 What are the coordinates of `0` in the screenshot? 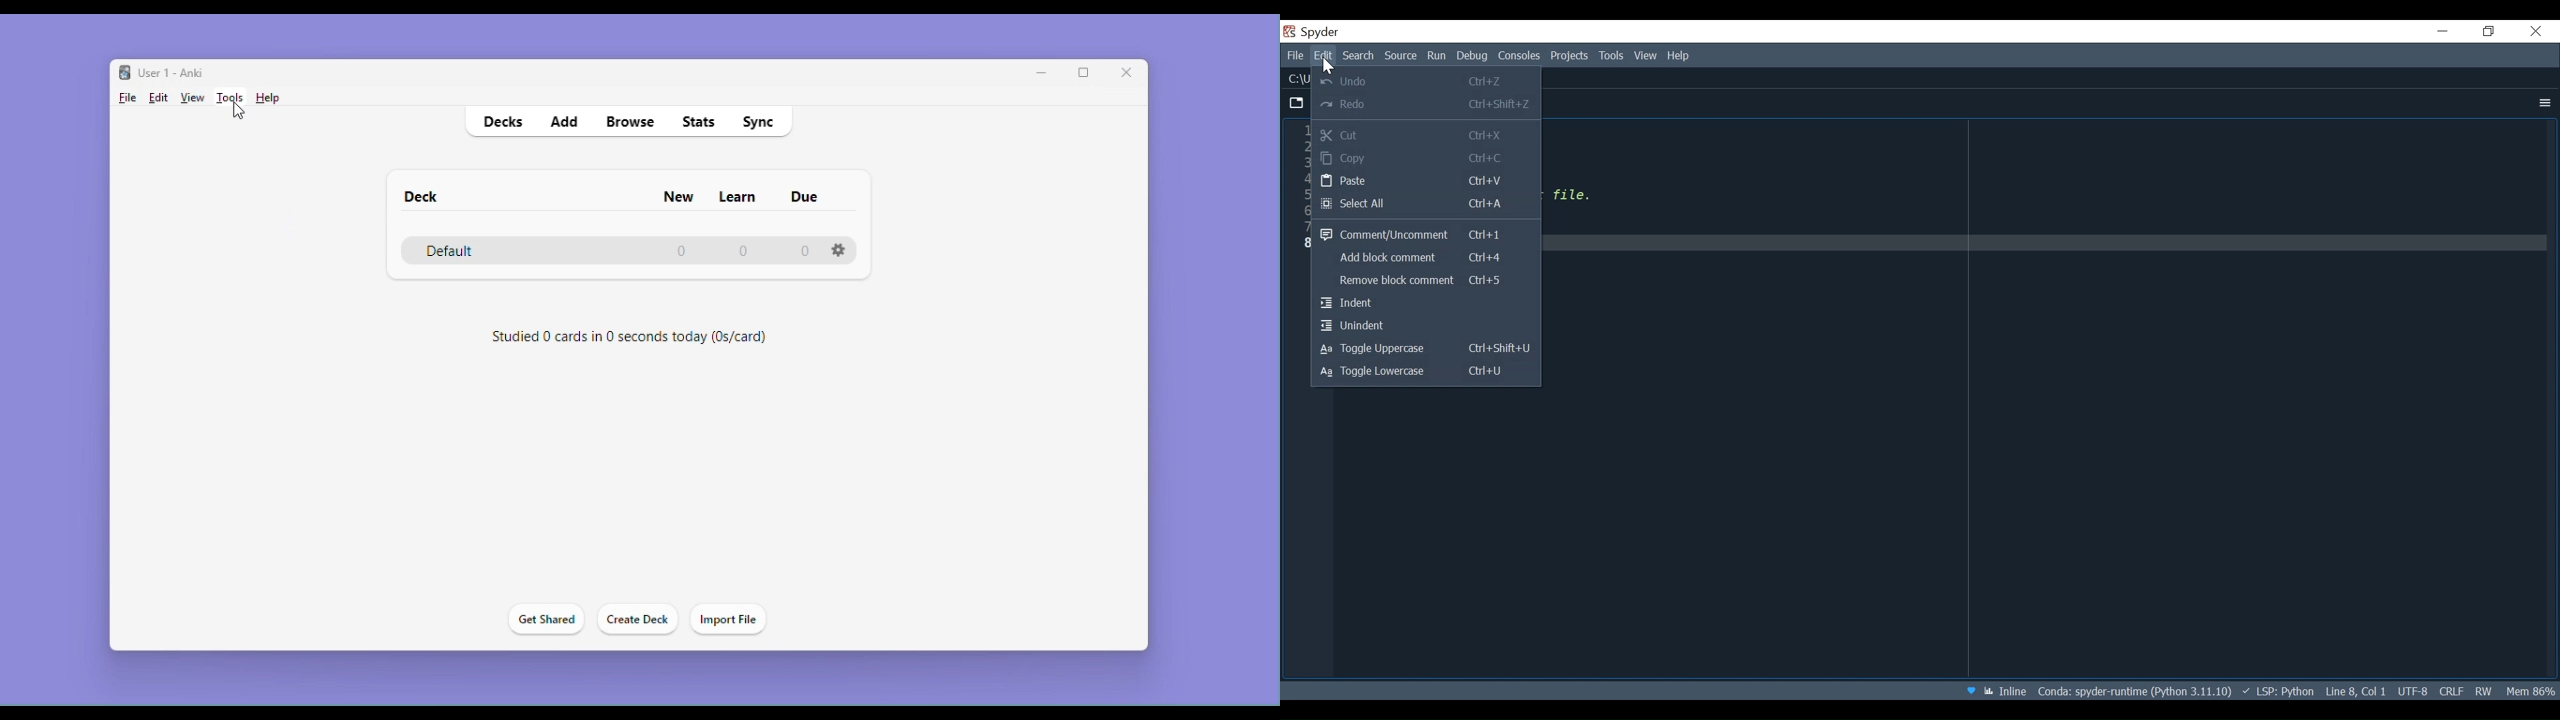 It's located at (744, 250).